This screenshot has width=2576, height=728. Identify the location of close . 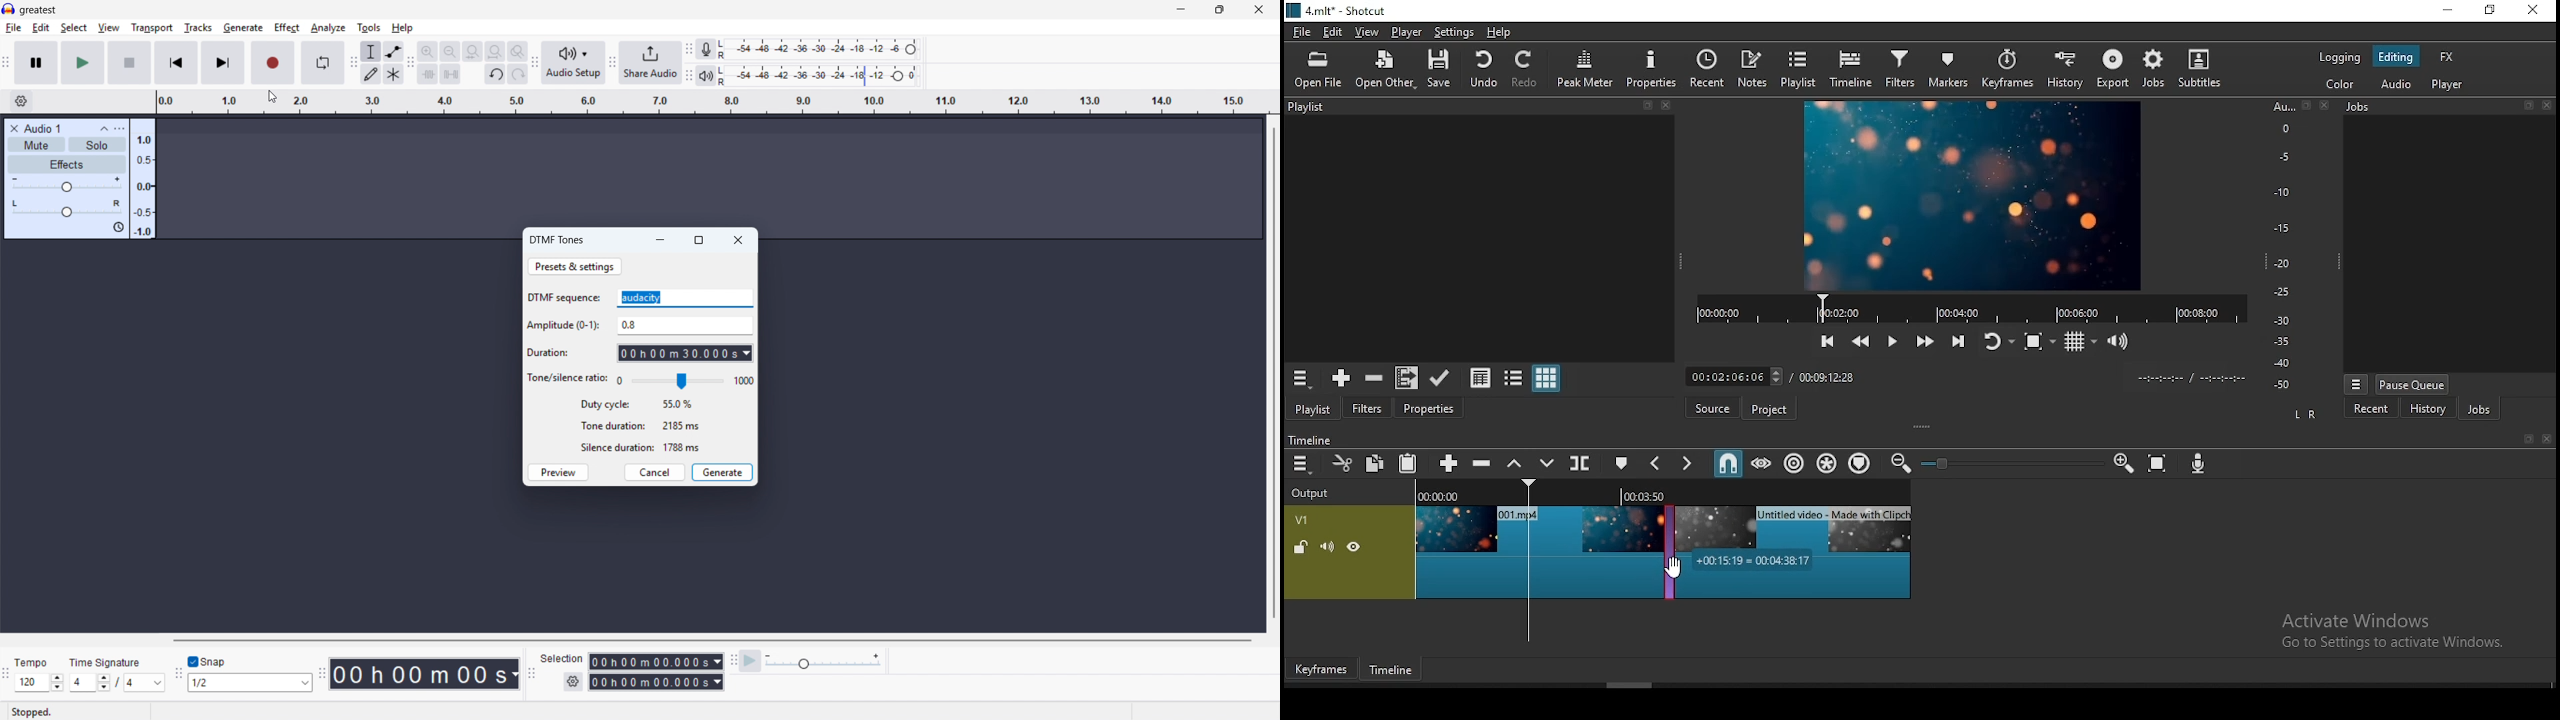
(738, 241).